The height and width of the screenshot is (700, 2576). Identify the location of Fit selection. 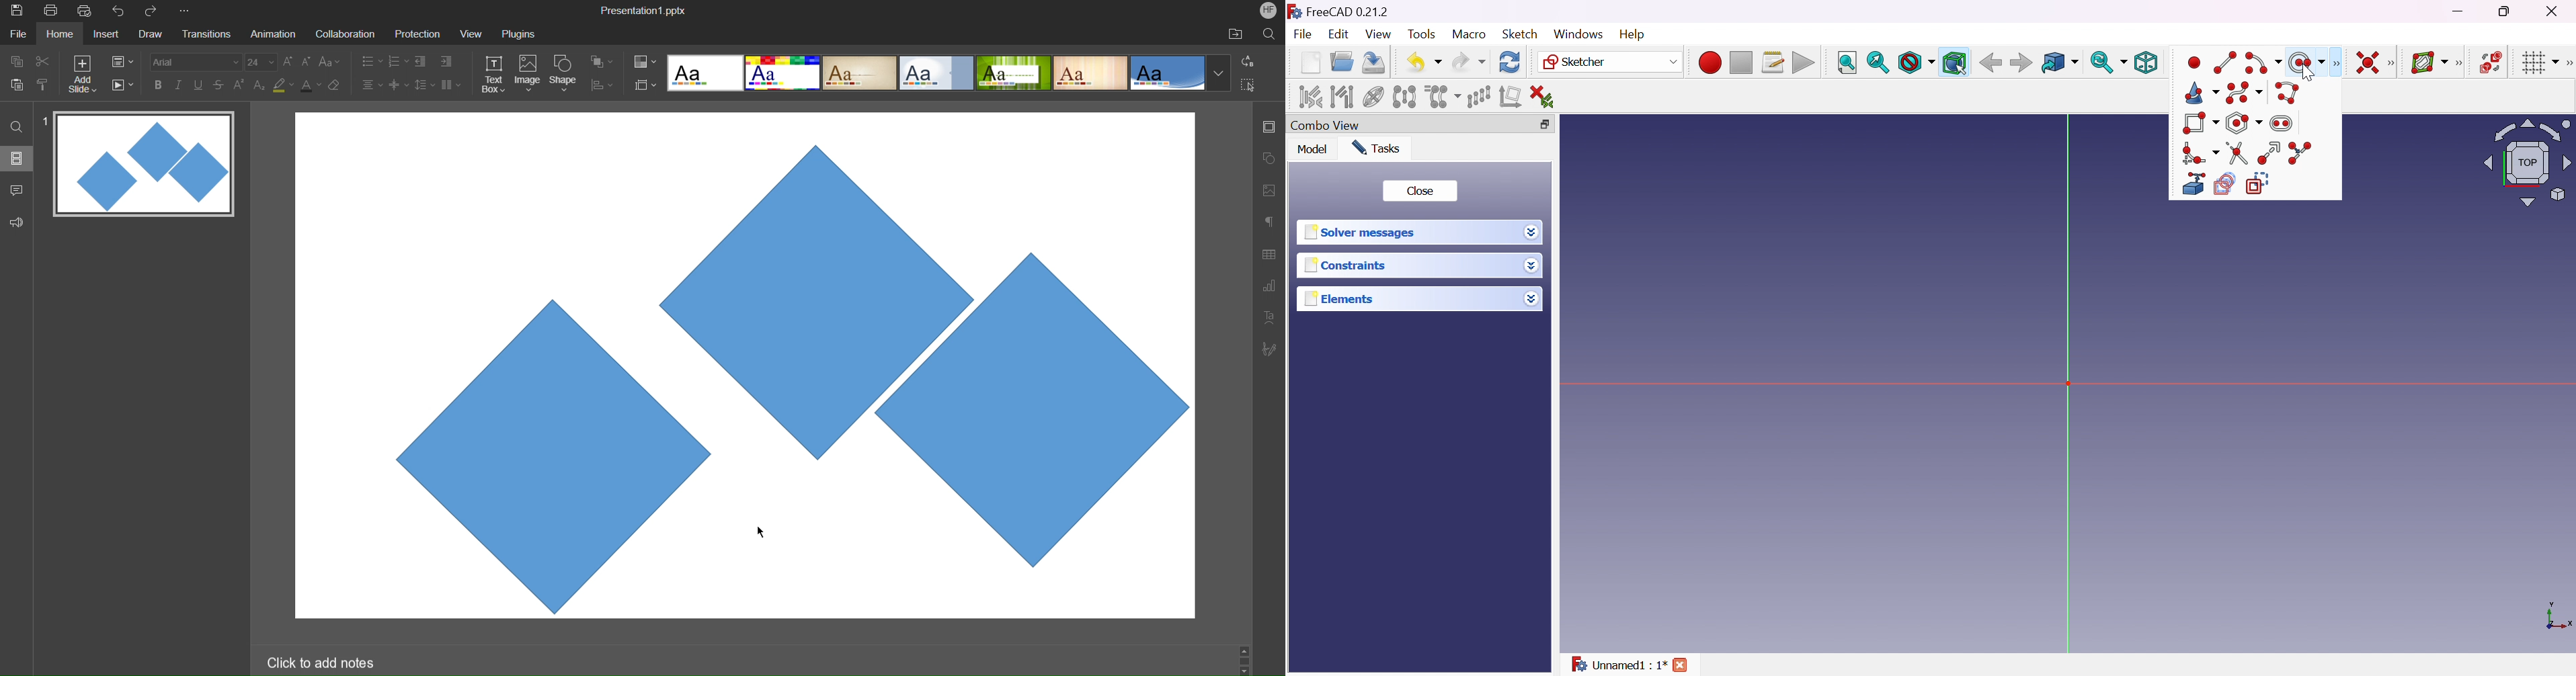
(1878, 62).